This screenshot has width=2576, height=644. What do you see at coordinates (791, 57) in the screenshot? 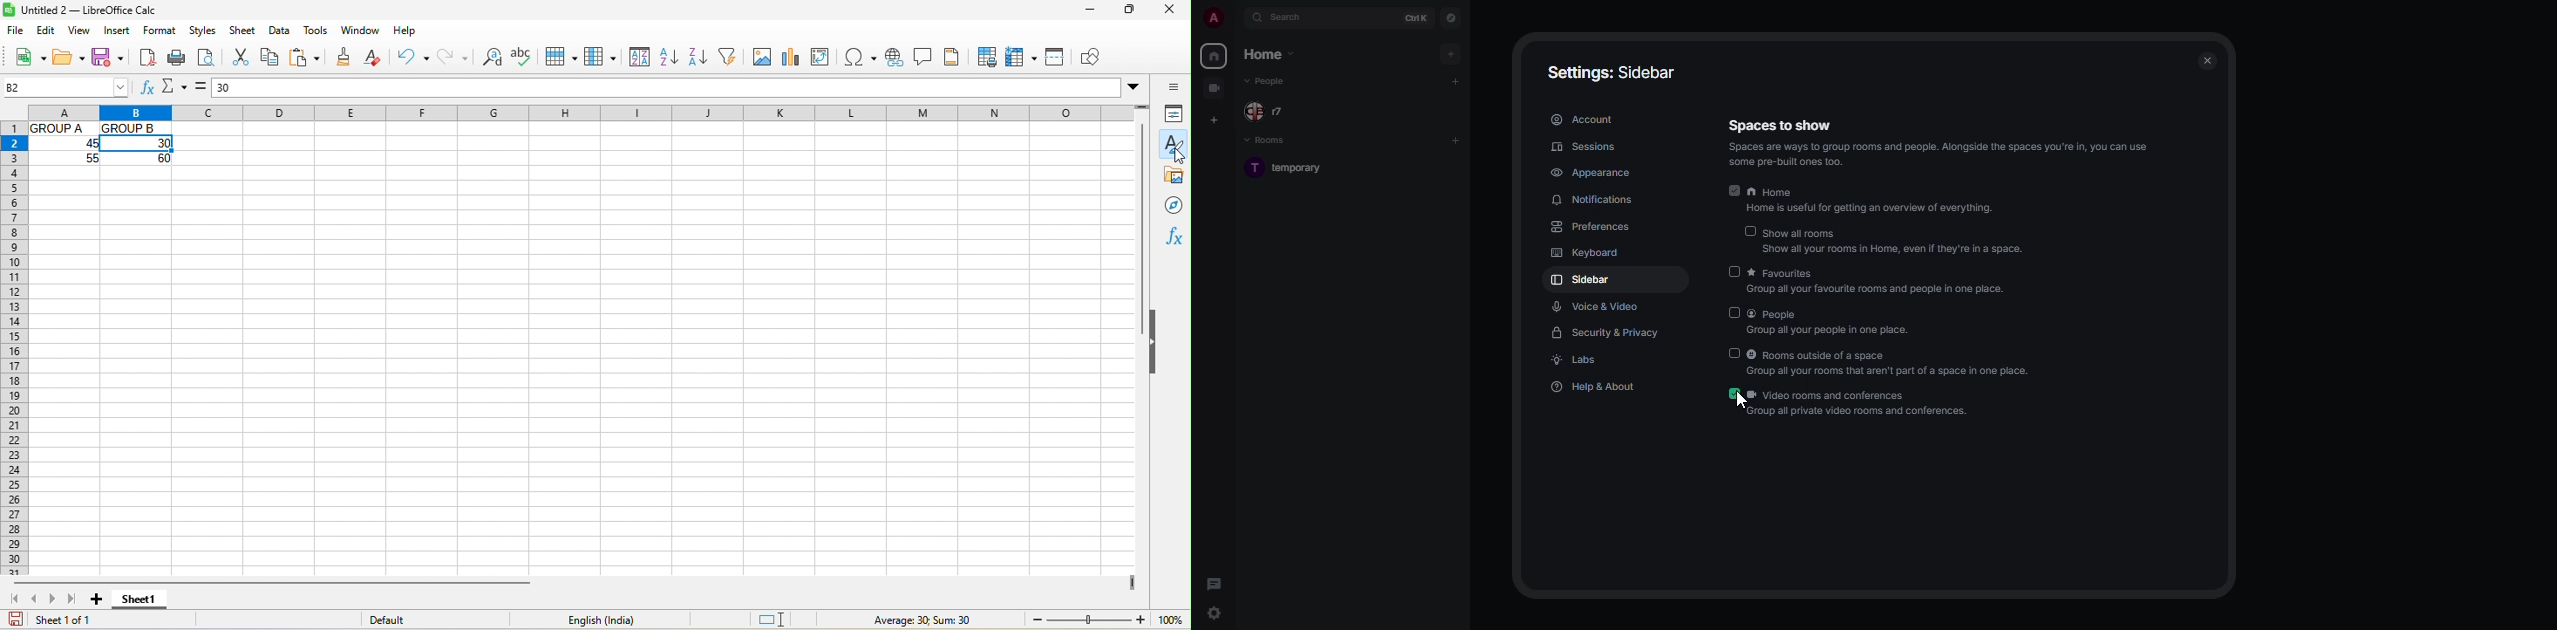
I see `chart` at bounding box center [791, 57].